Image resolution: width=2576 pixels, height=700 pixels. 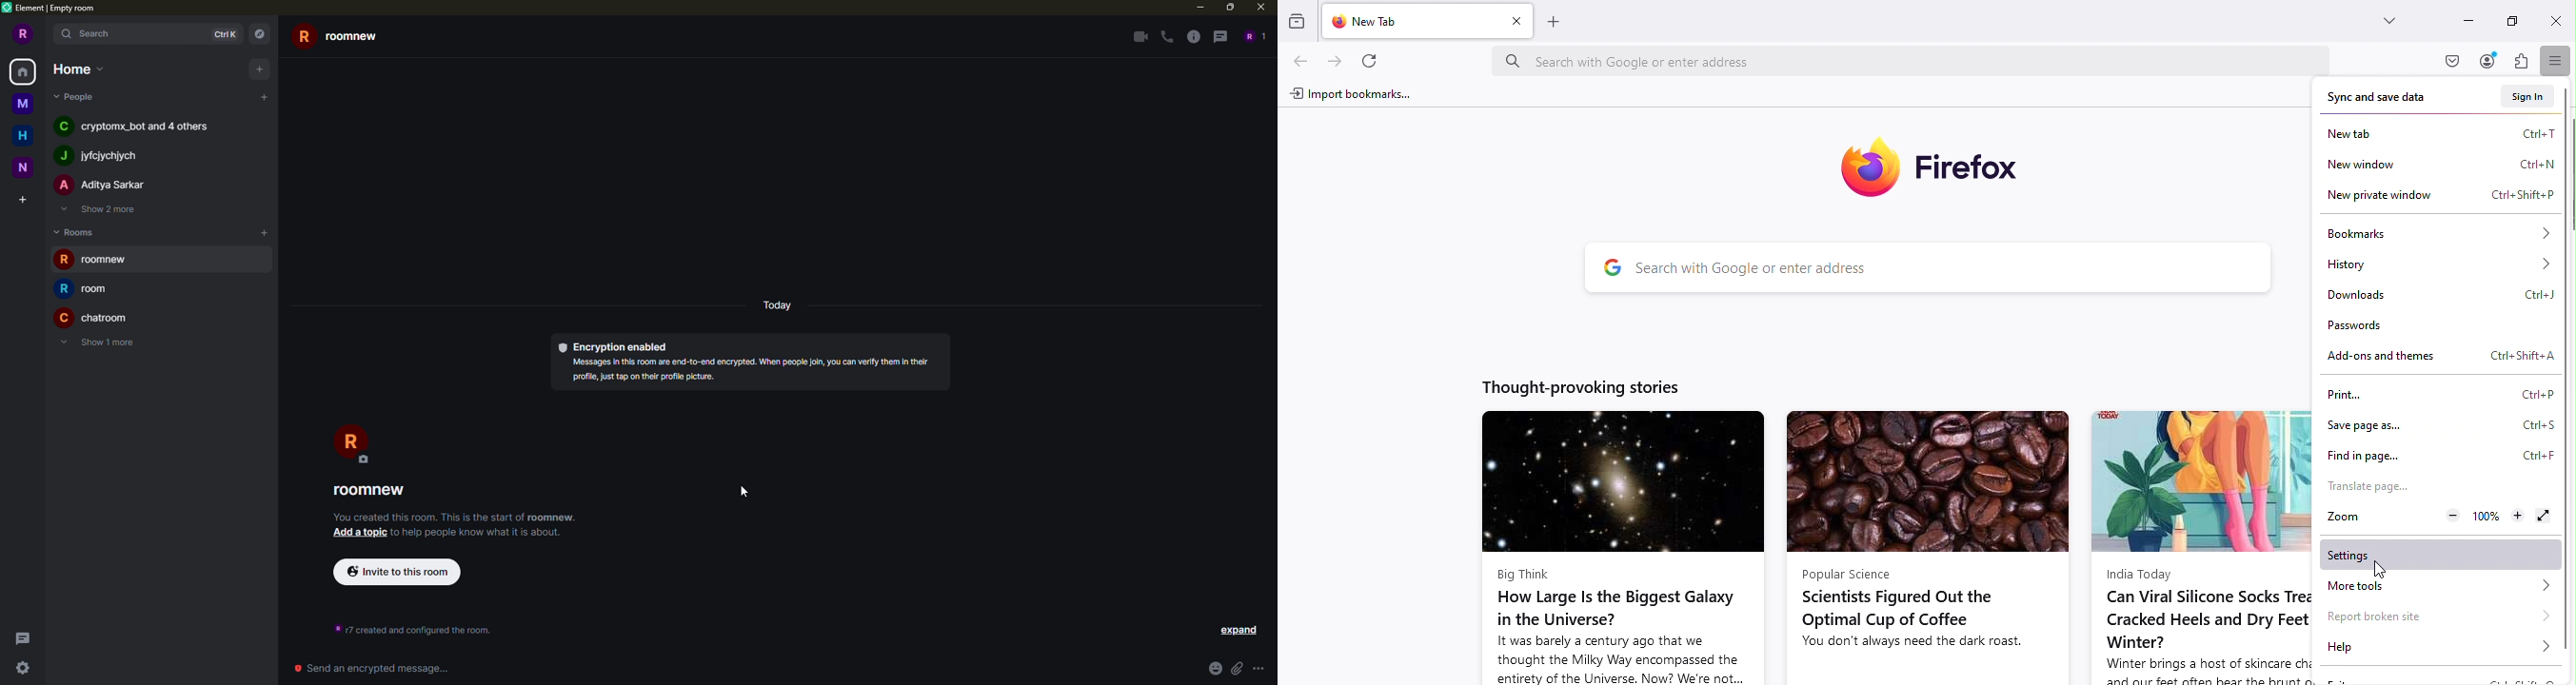 What do you see at coordinates (1243, 628) in the screenshot?
I see `set` at bounding box center [1243, 628].